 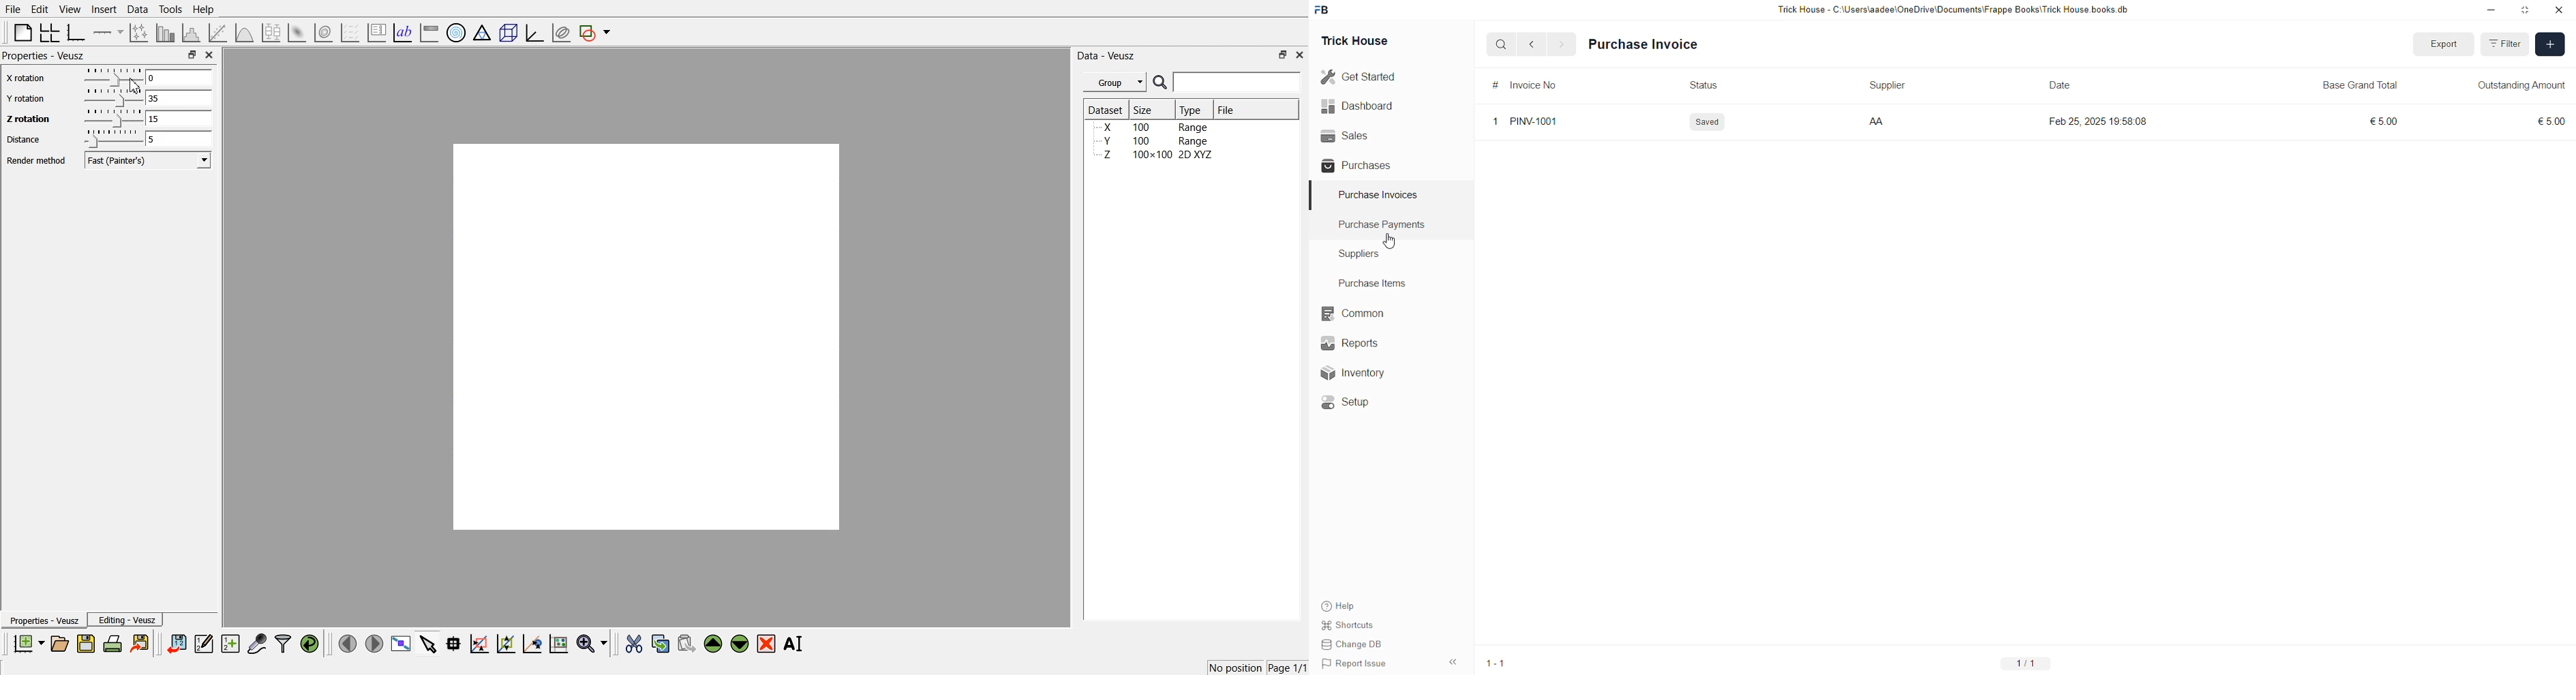 What do you see at coordinates (70, 10) in the screenshot?
I see `View` at bounding box center [70, 10].